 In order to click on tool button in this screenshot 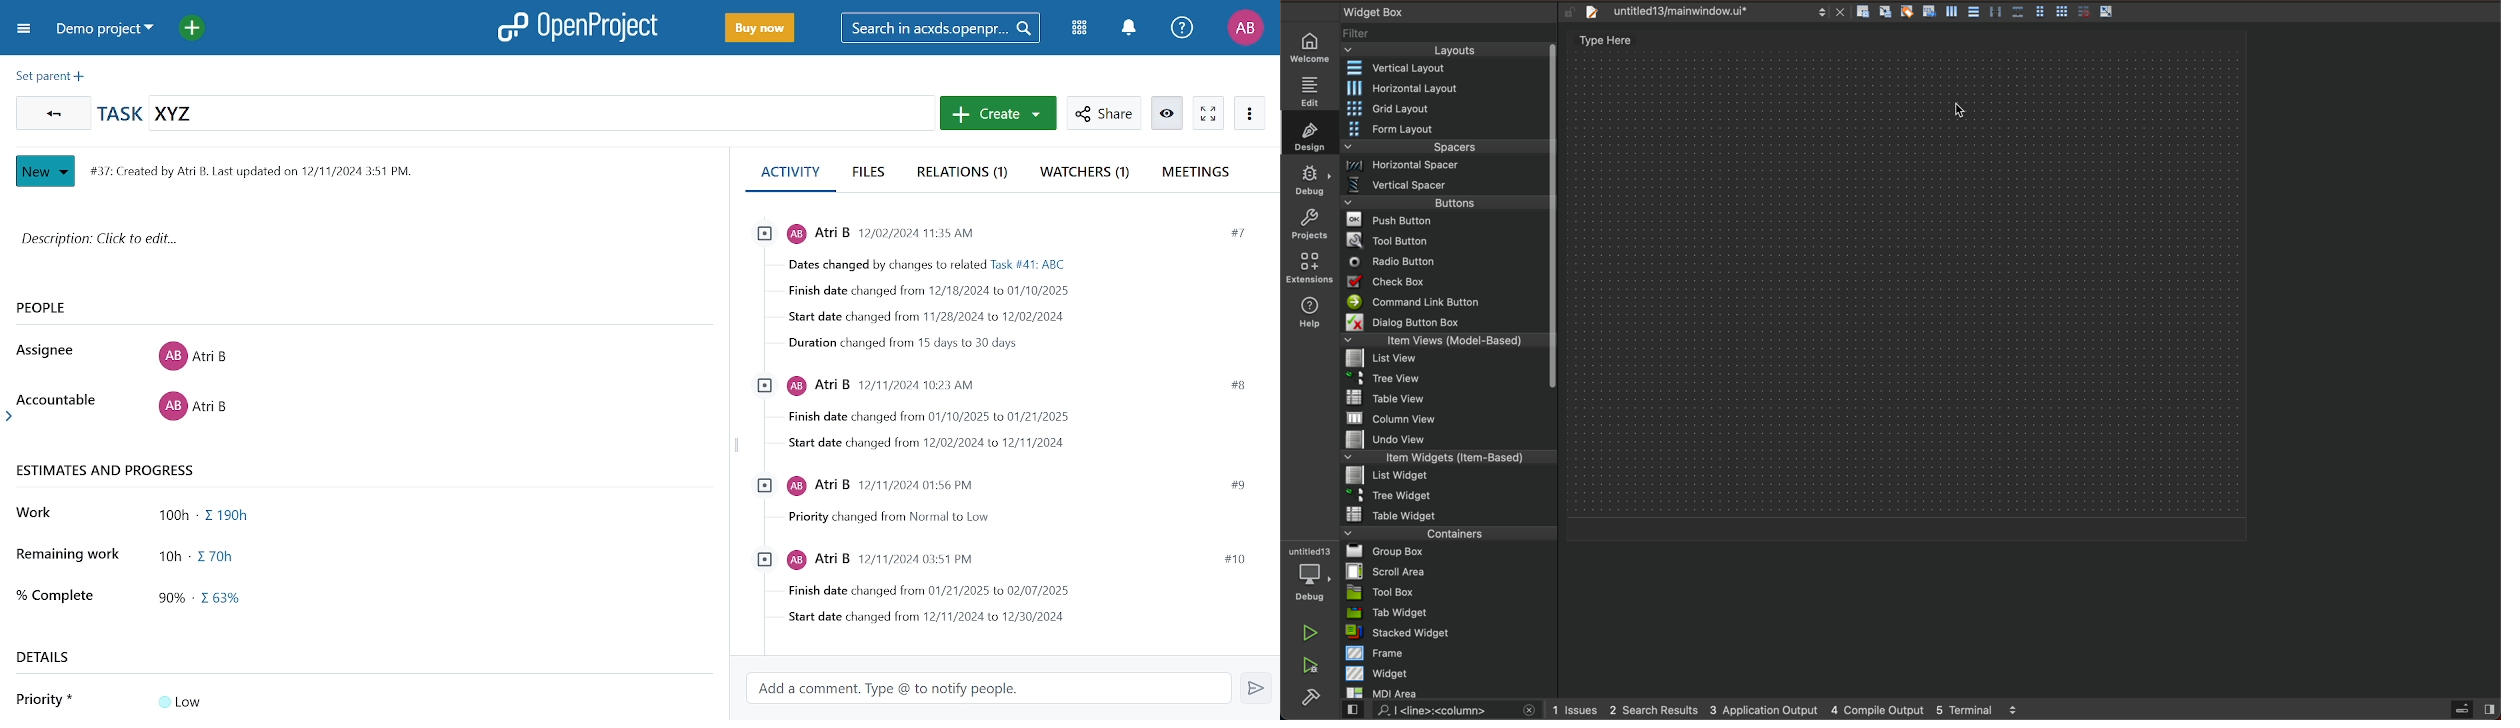, I will do `click(1446, 239)`.